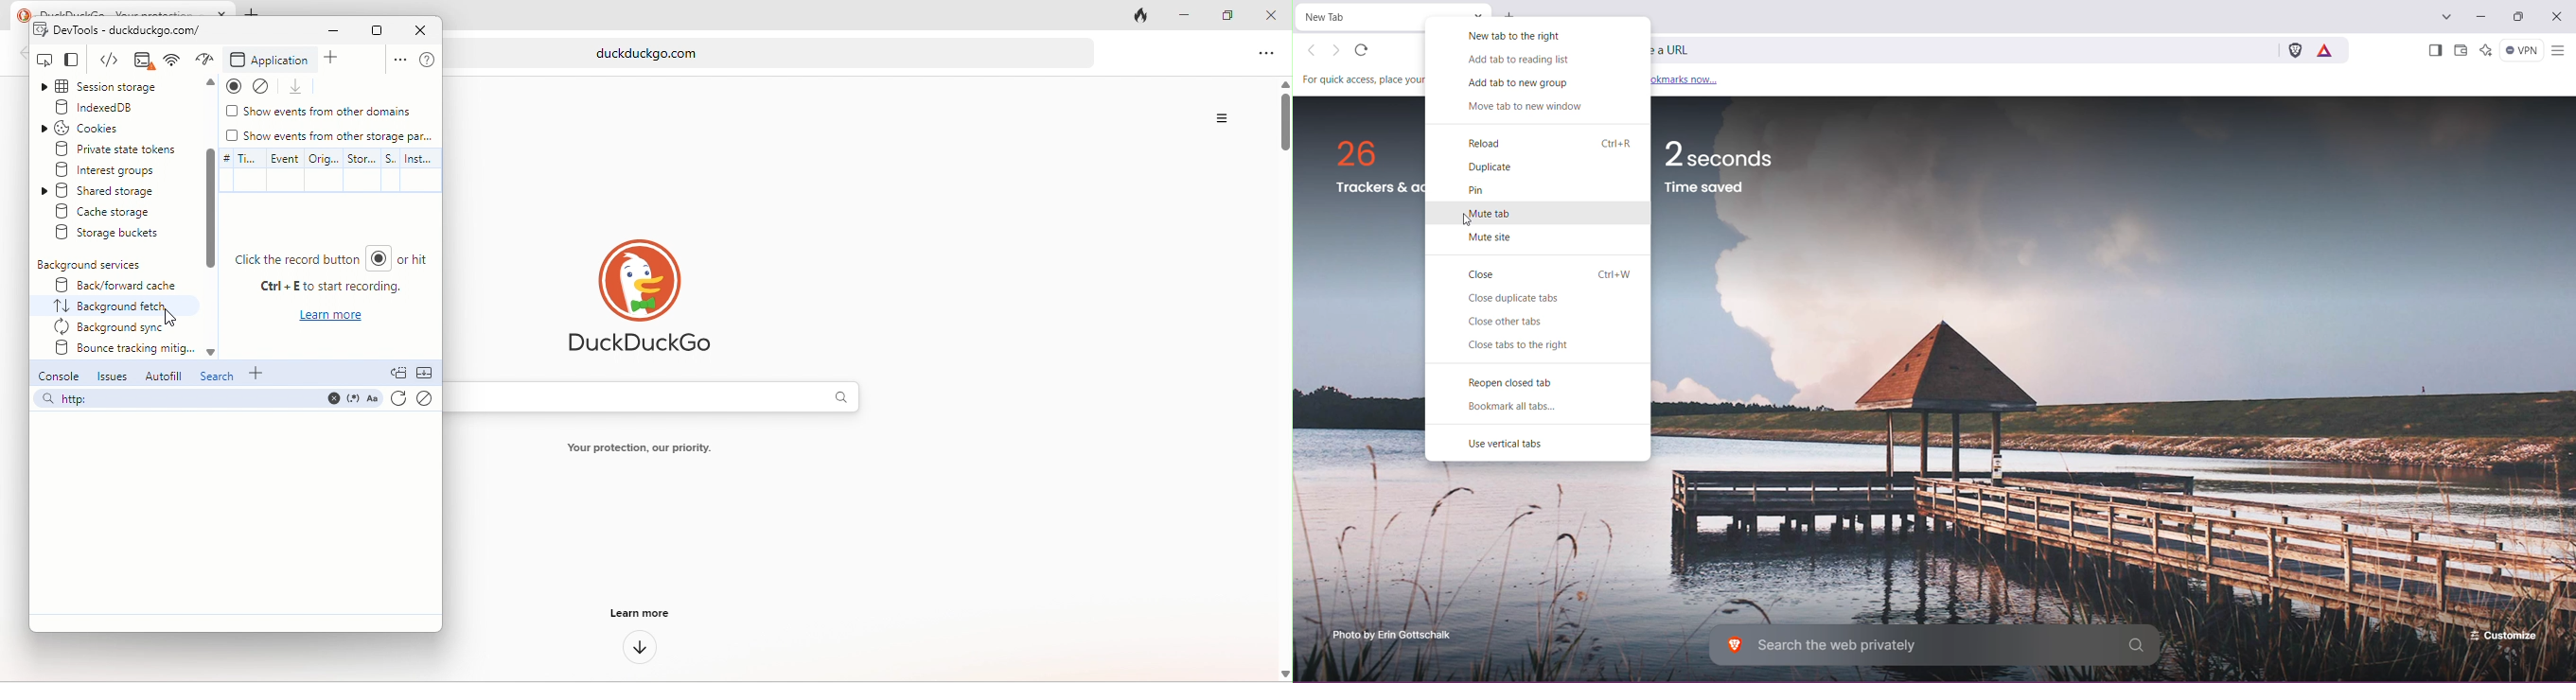  I want to click on search bar, so click(206, 401).